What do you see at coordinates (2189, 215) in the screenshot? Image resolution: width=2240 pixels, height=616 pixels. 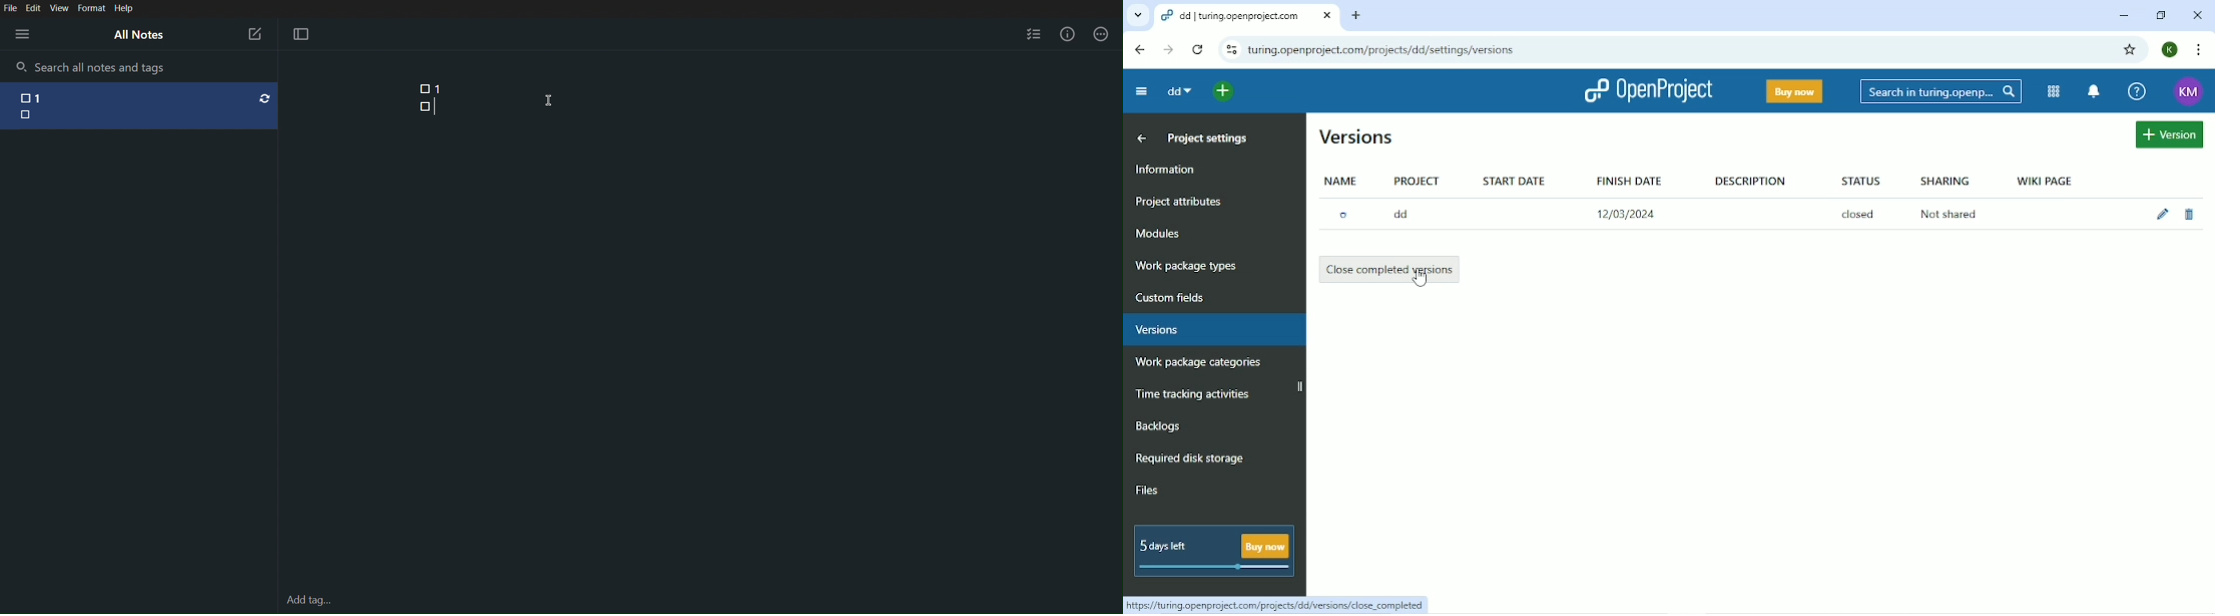 I see `Delete` at bounding box center [2189, 215].